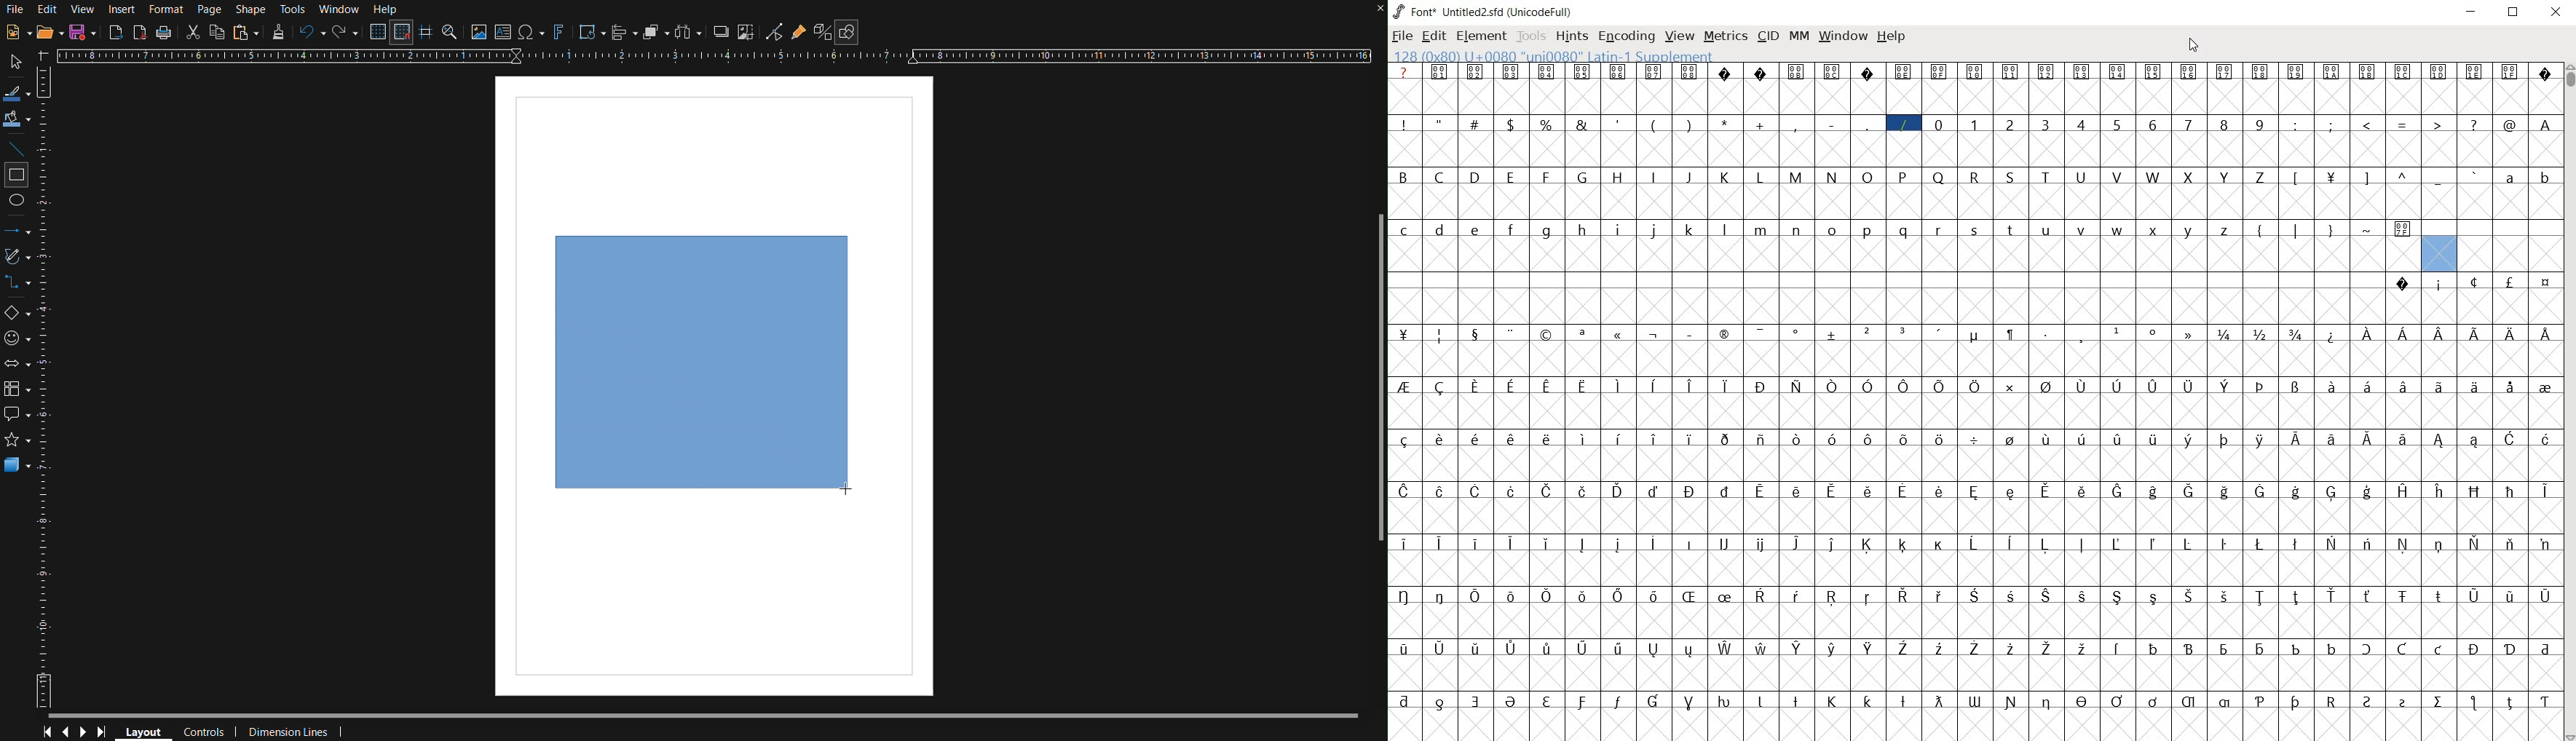 Image resolution: width=2576 pixels, height=756 pixels. What do you see at coordinates (2260, 544) in the screenshot?
I see `glyph` at bounding box center [2260, 544].